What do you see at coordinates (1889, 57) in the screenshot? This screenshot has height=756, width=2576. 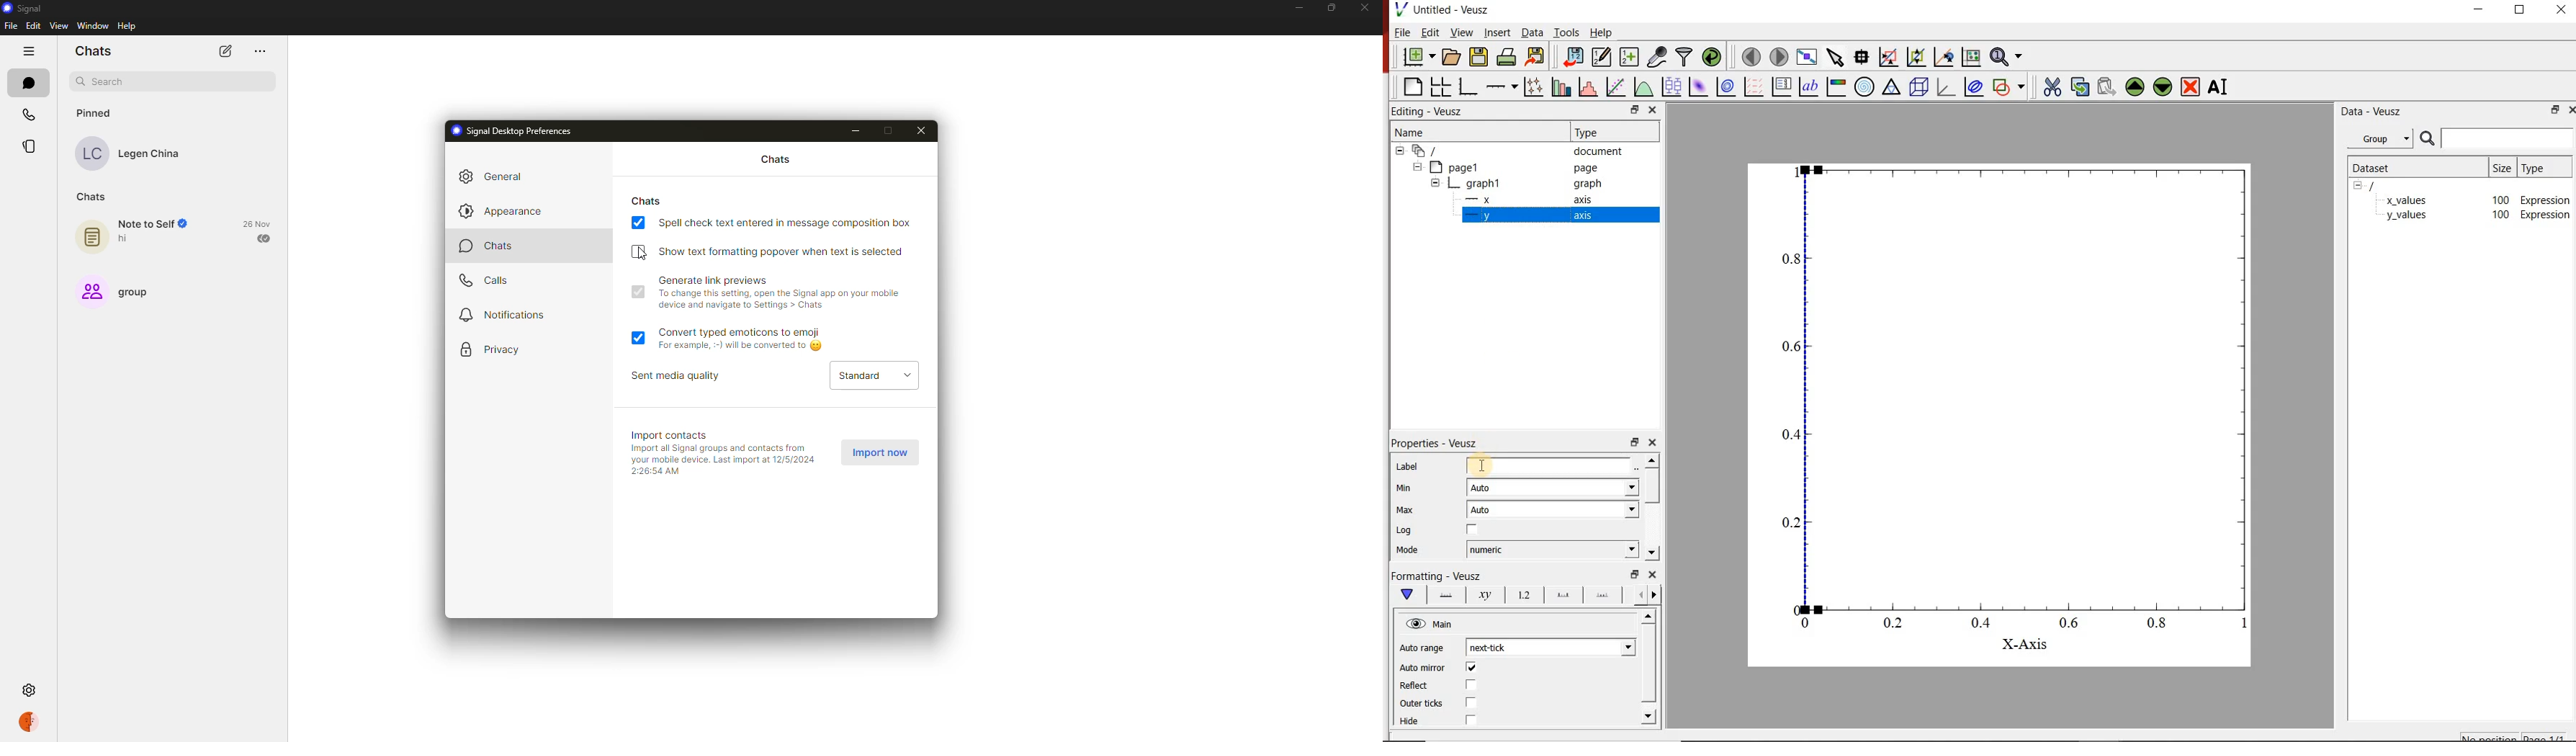 I see `click or draw a rectangle to zoom on graph axes` at bounding box center [1889, 57].